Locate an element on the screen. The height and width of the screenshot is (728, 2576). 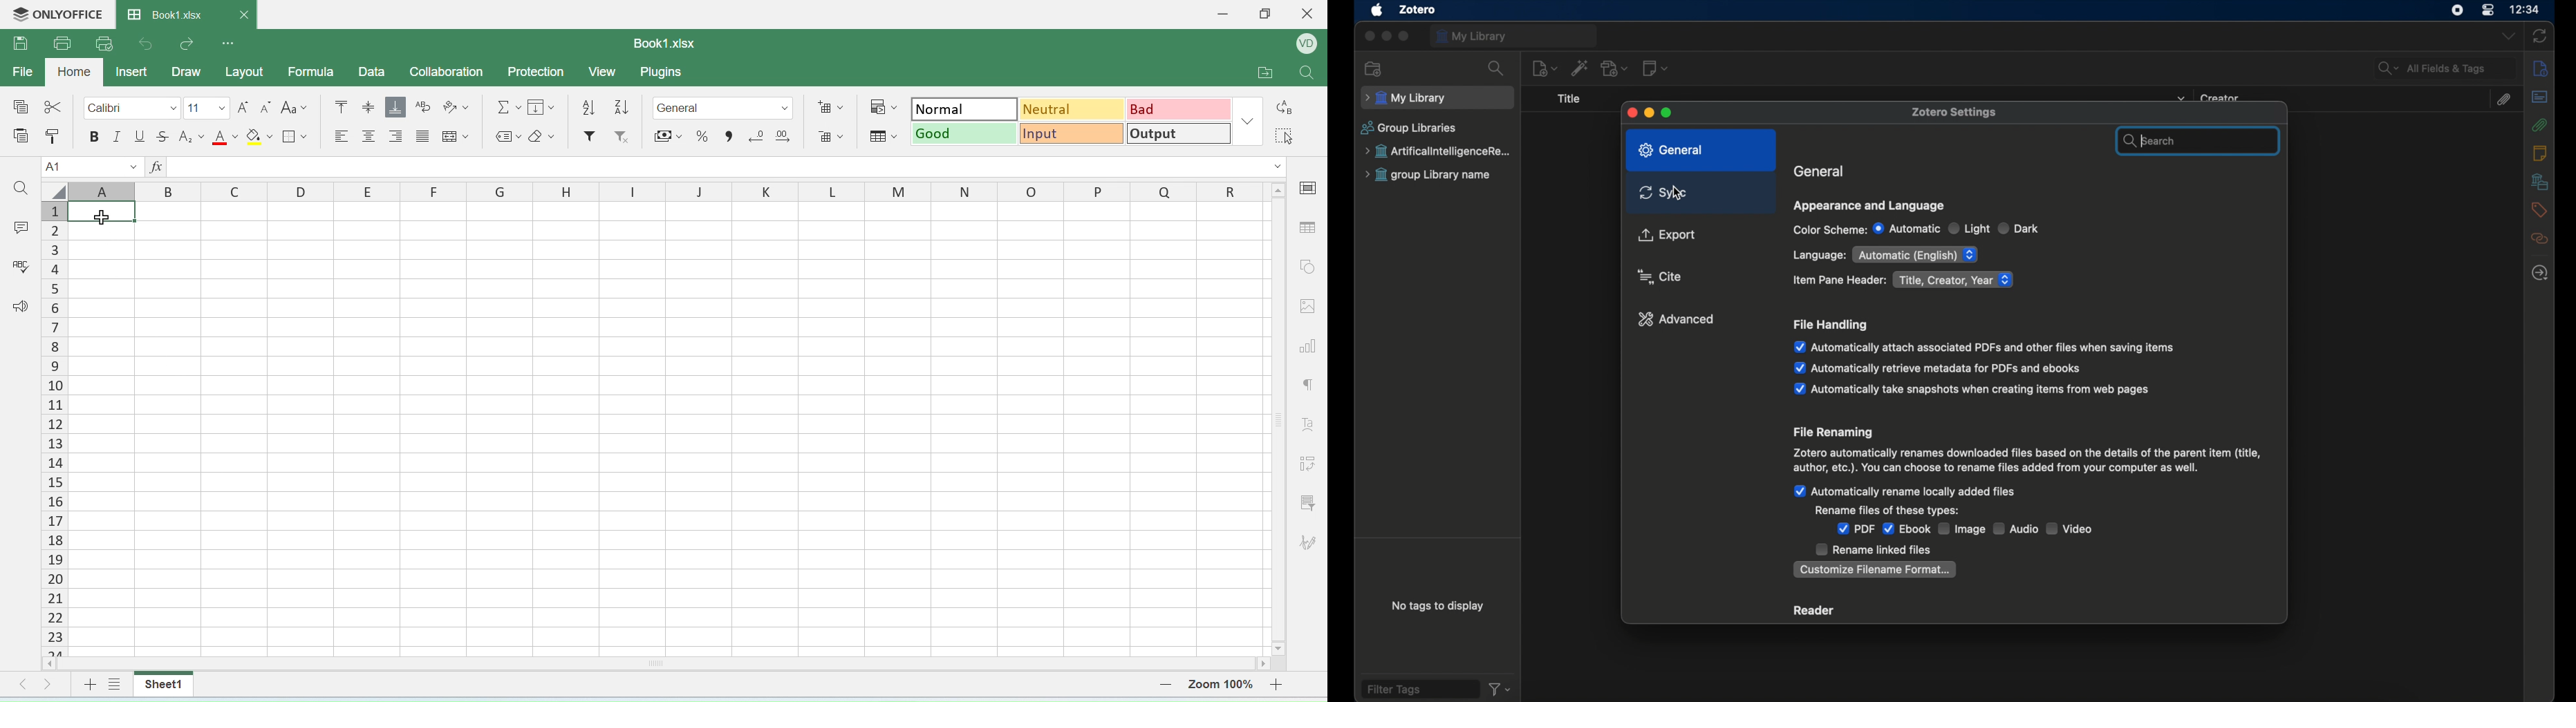
add attachment is located at coordinates (1616, 68).